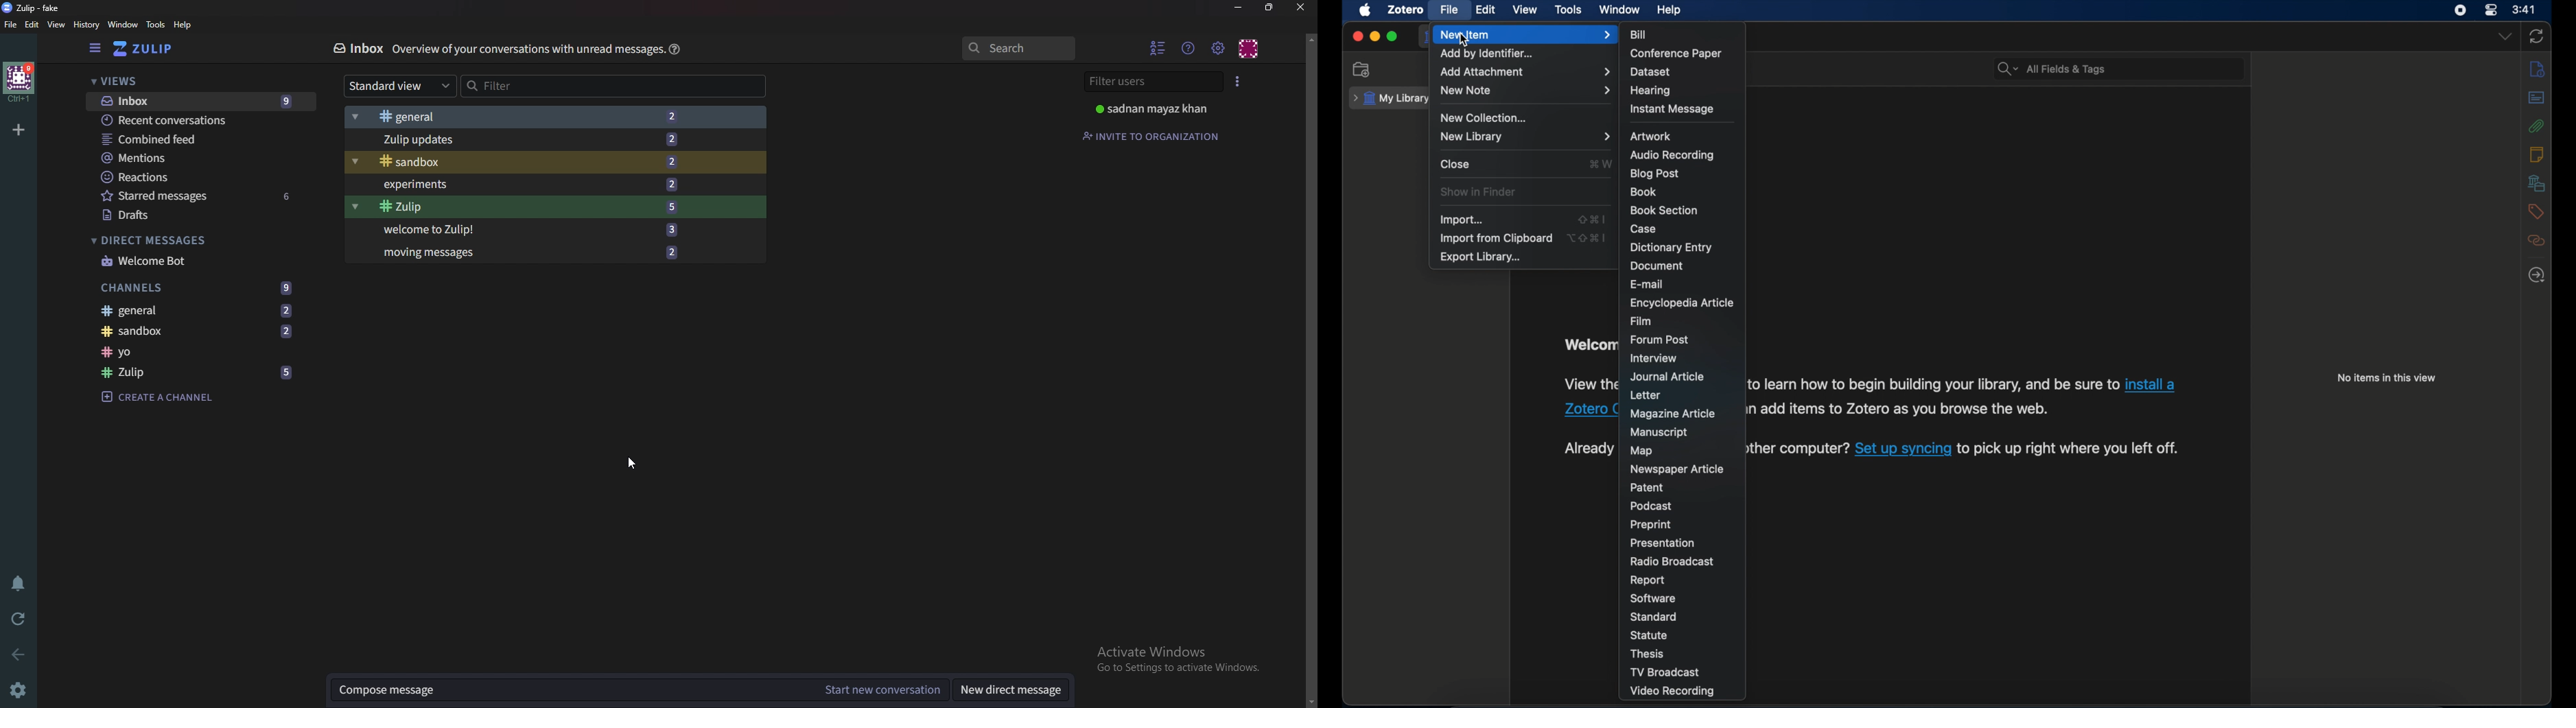  I want to click on History, so click(87, 25).